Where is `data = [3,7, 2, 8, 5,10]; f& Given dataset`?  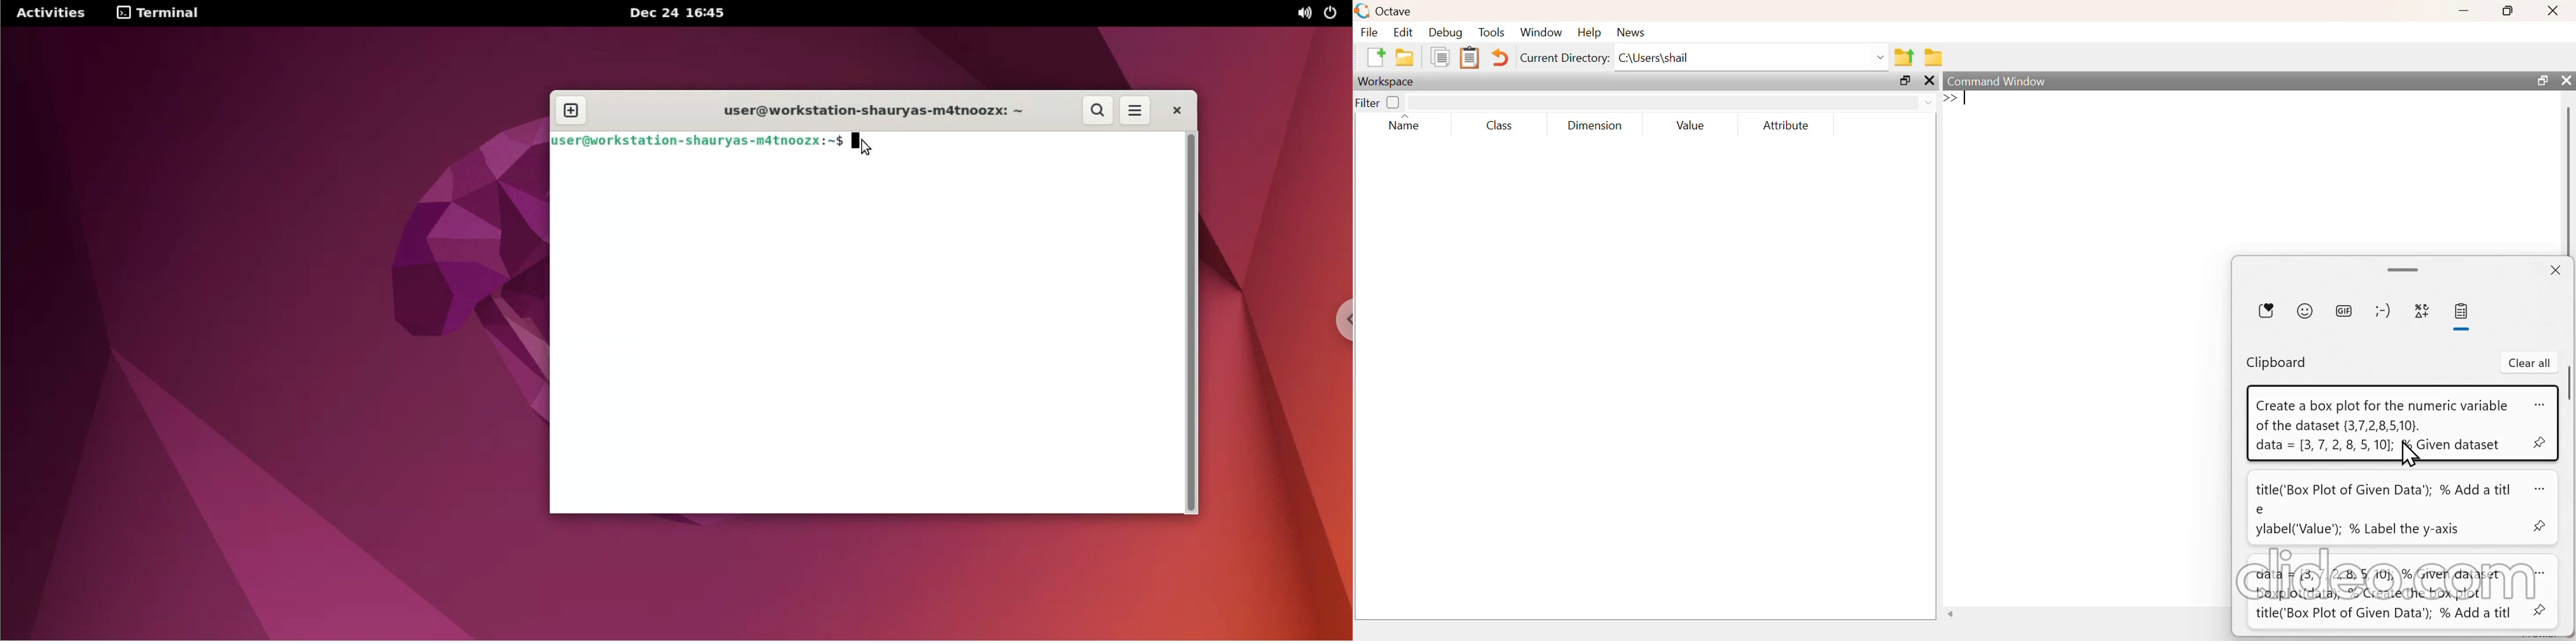
data = [3,7, 2, 8, 5,10]; f& Given dataset is located at coordinates (2373, 446).